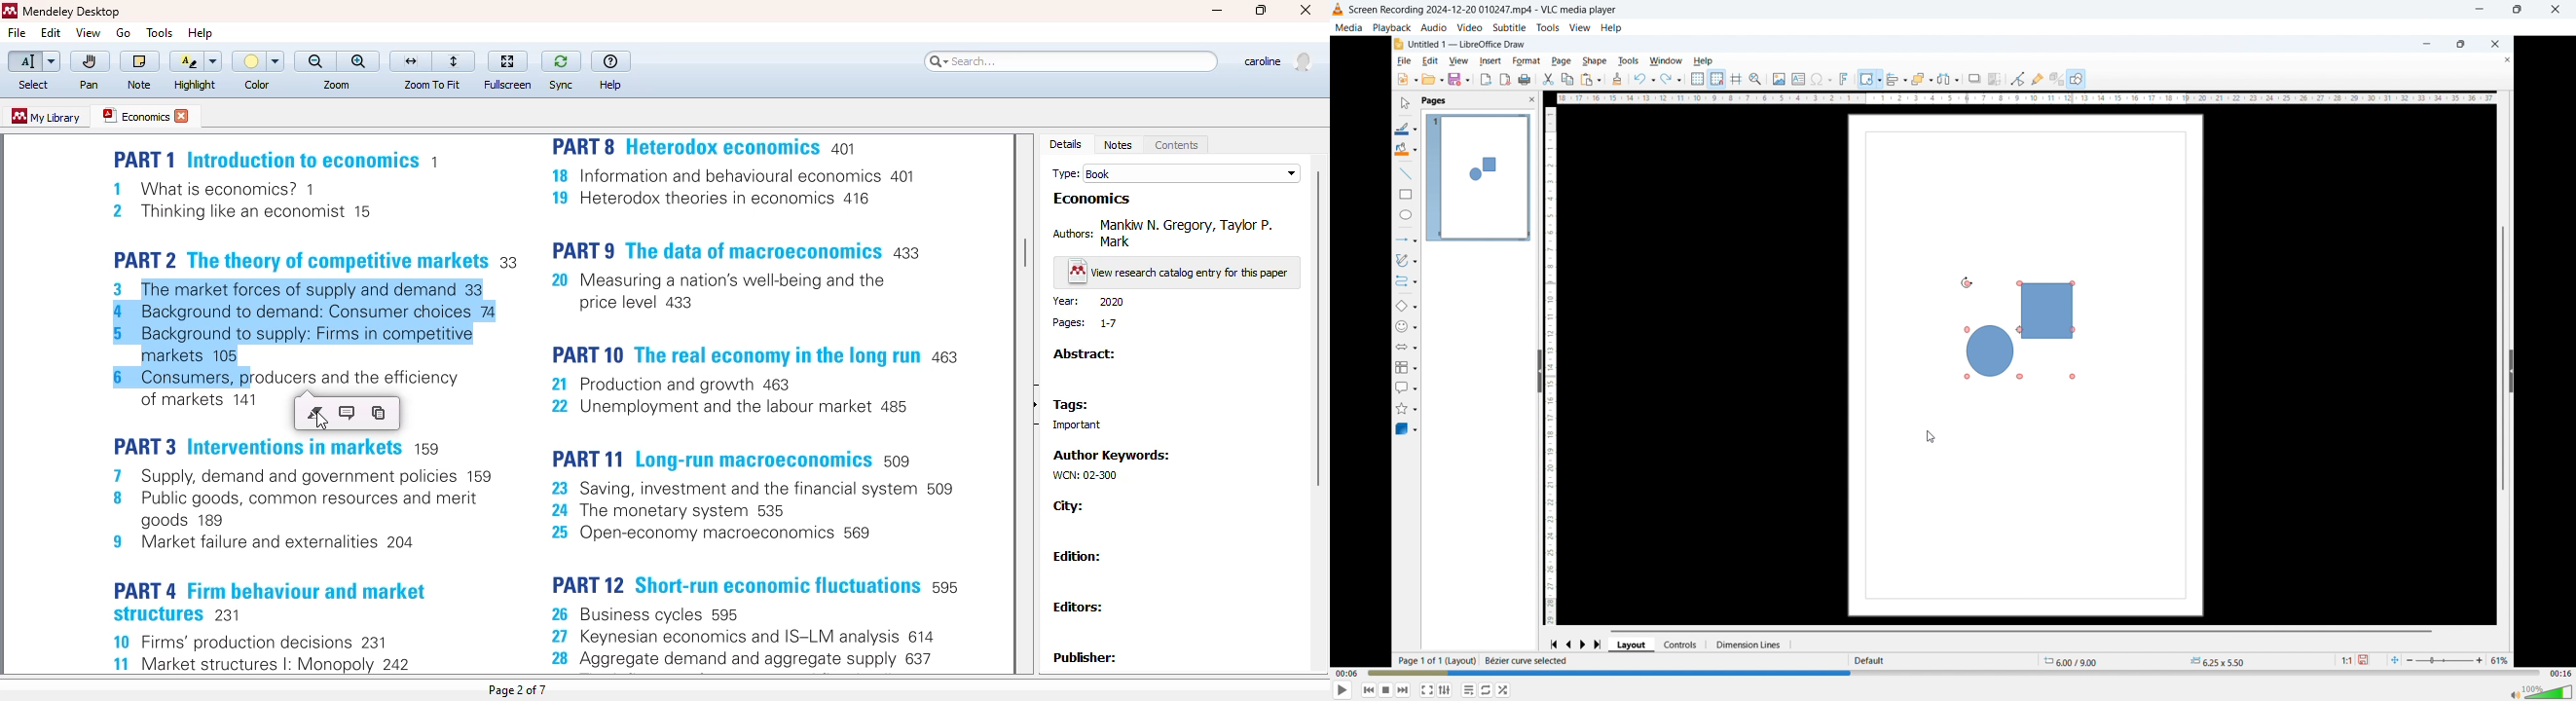  I want to click on economics, so click(1092, 199).